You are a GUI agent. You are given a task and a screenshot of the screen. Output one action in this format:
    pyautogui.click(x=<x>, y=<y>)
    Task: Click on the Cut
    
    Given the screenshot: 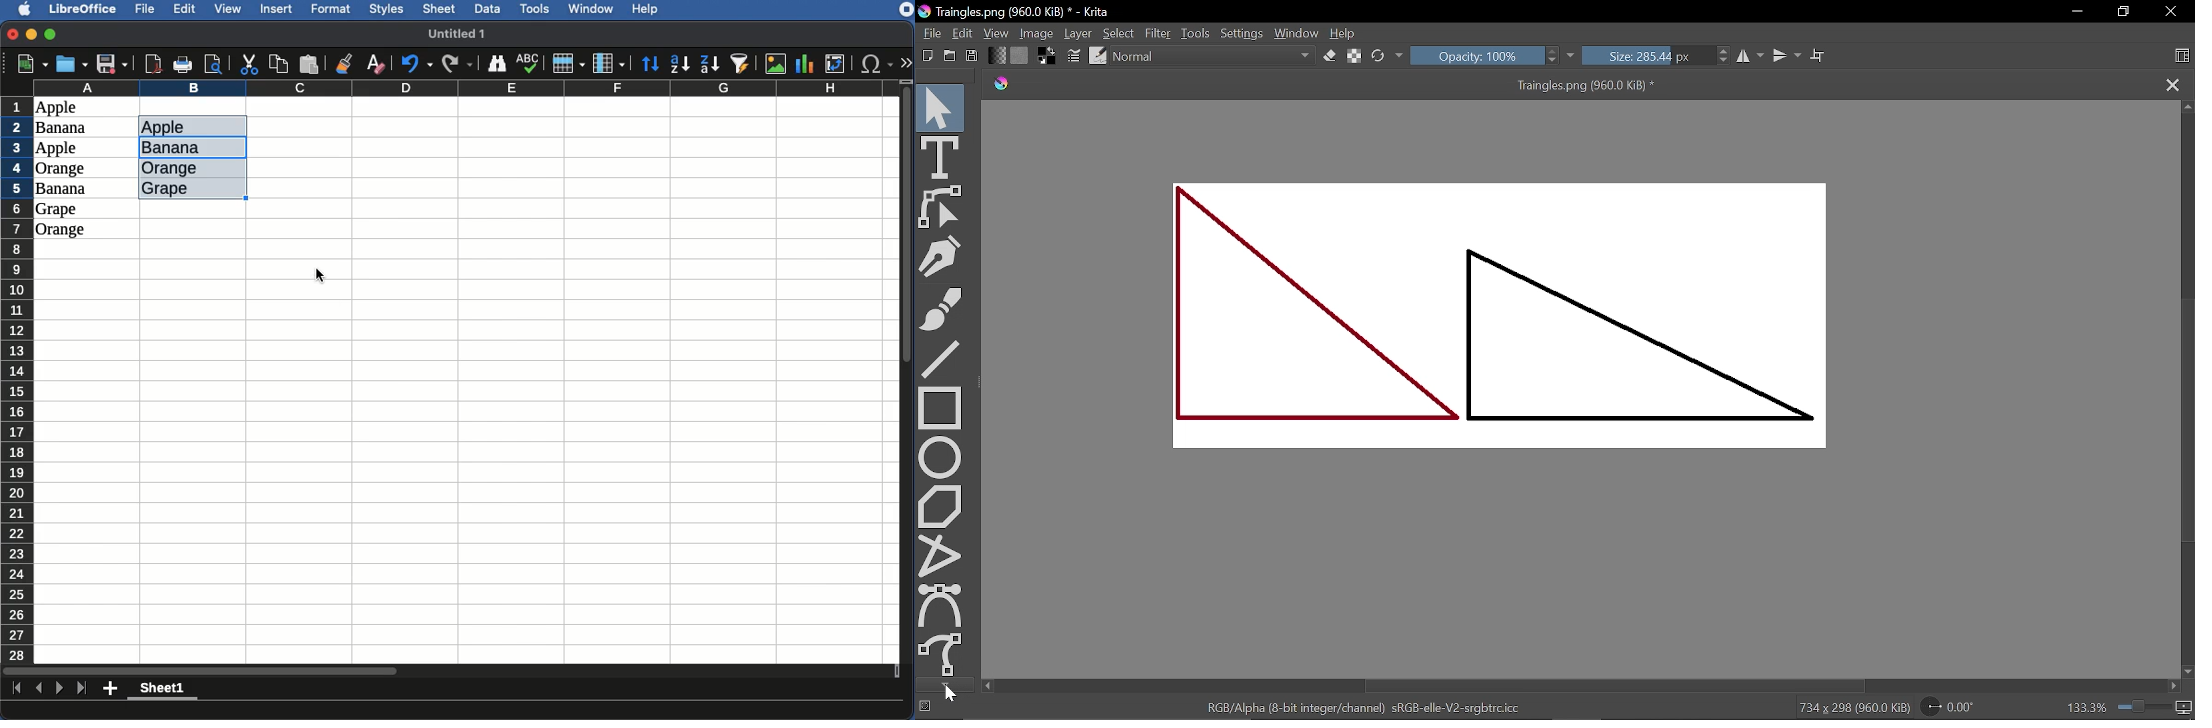 What is the action you would take?
    pyautogui.click(x=249, y=64)
    